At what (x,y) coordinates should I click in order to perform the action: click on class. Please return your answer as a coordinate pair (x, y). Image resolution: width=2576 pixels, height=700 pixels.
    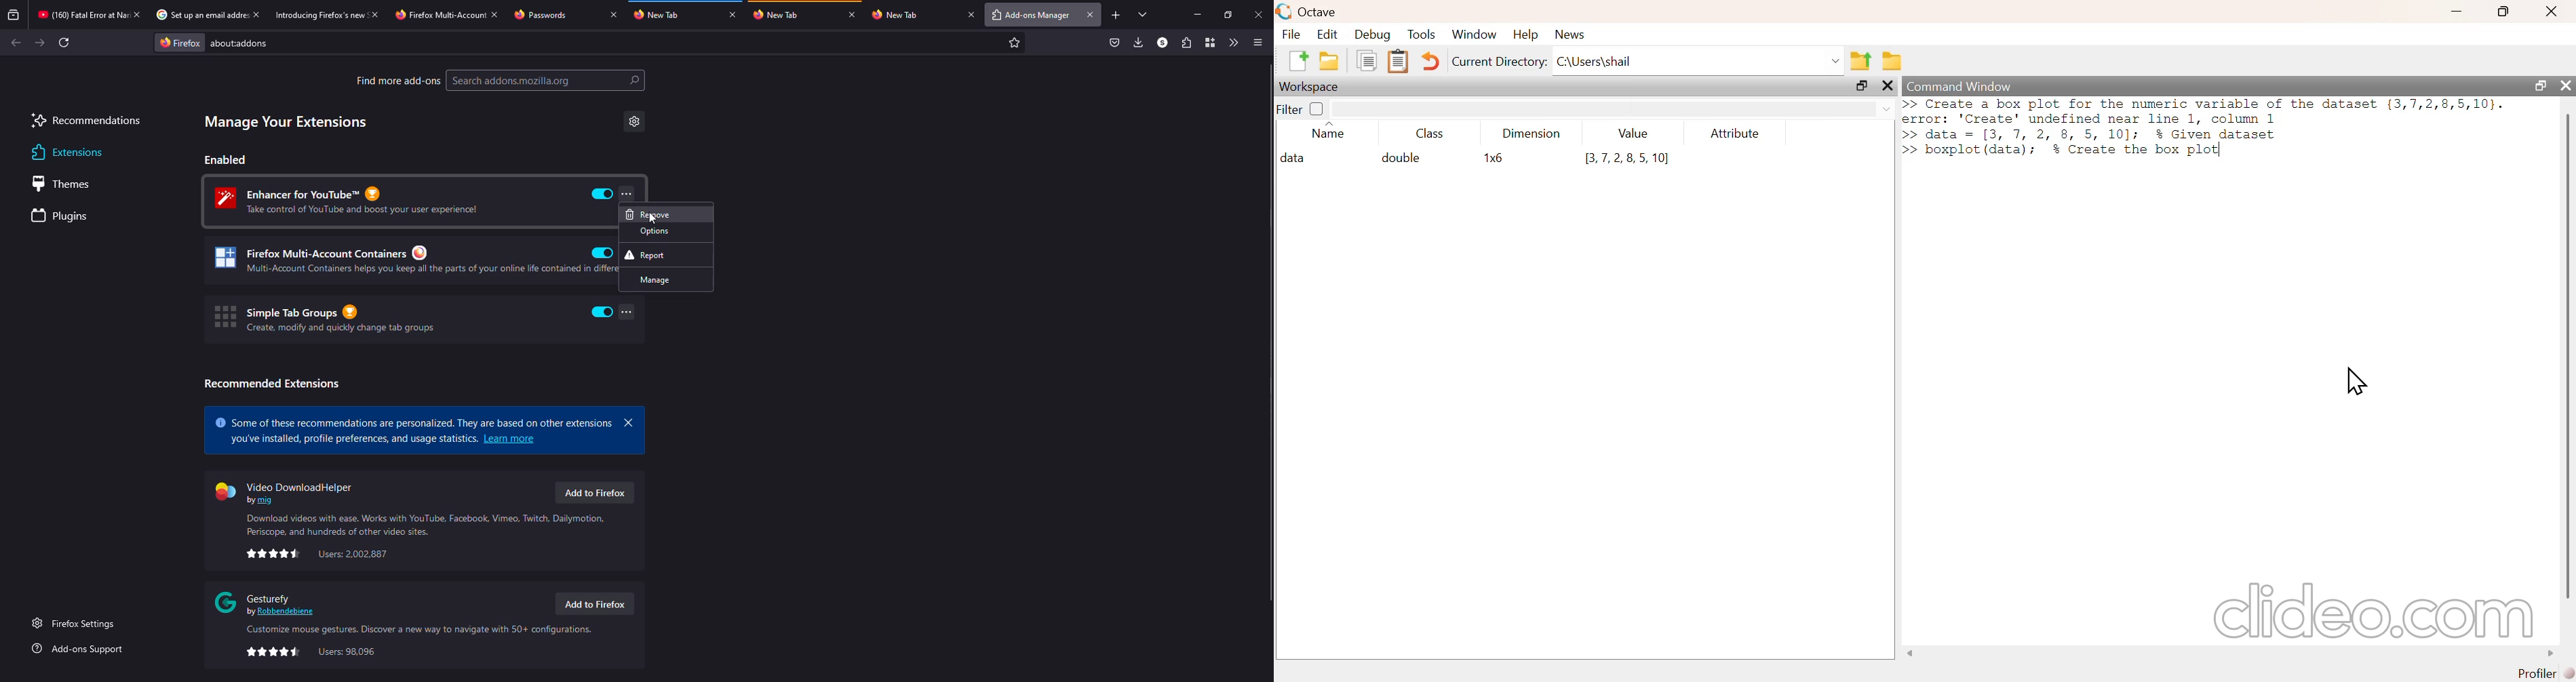
    Looking at the image, I should click on (1430, 134).